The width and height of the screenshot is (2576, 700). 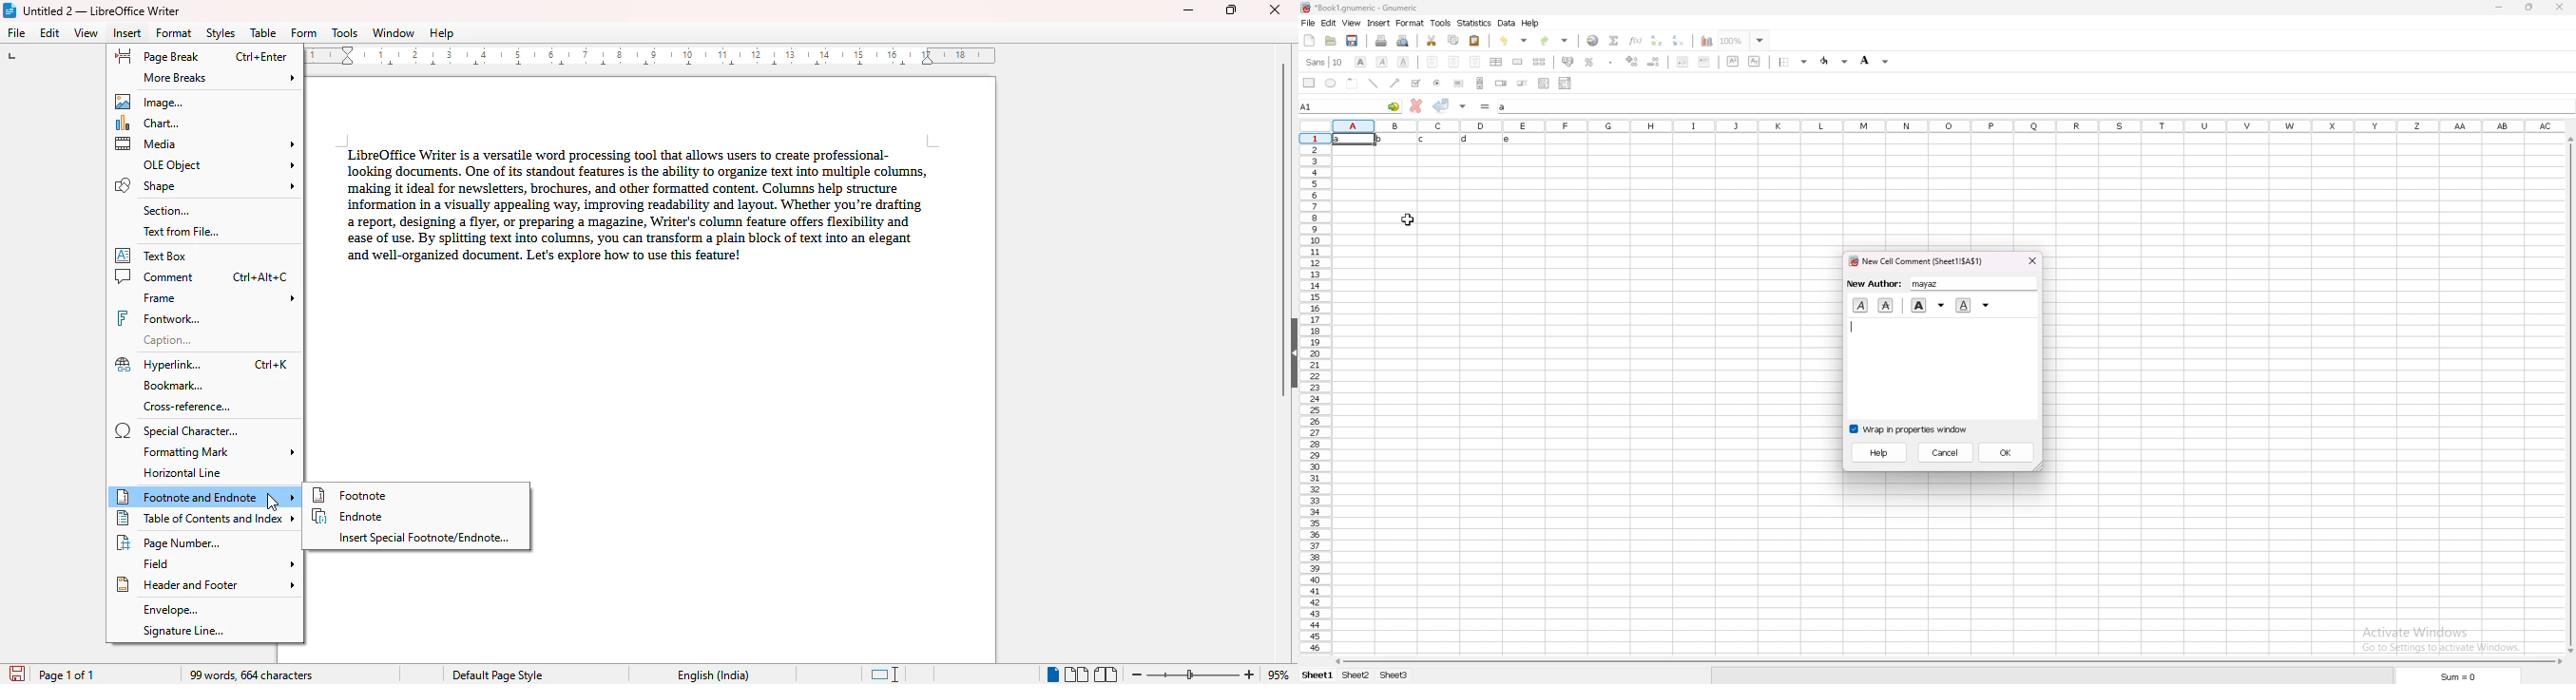 What do you see at coordinates (178, 431) in the screenshot?
I see `special character` at bounding box center [178, 431].